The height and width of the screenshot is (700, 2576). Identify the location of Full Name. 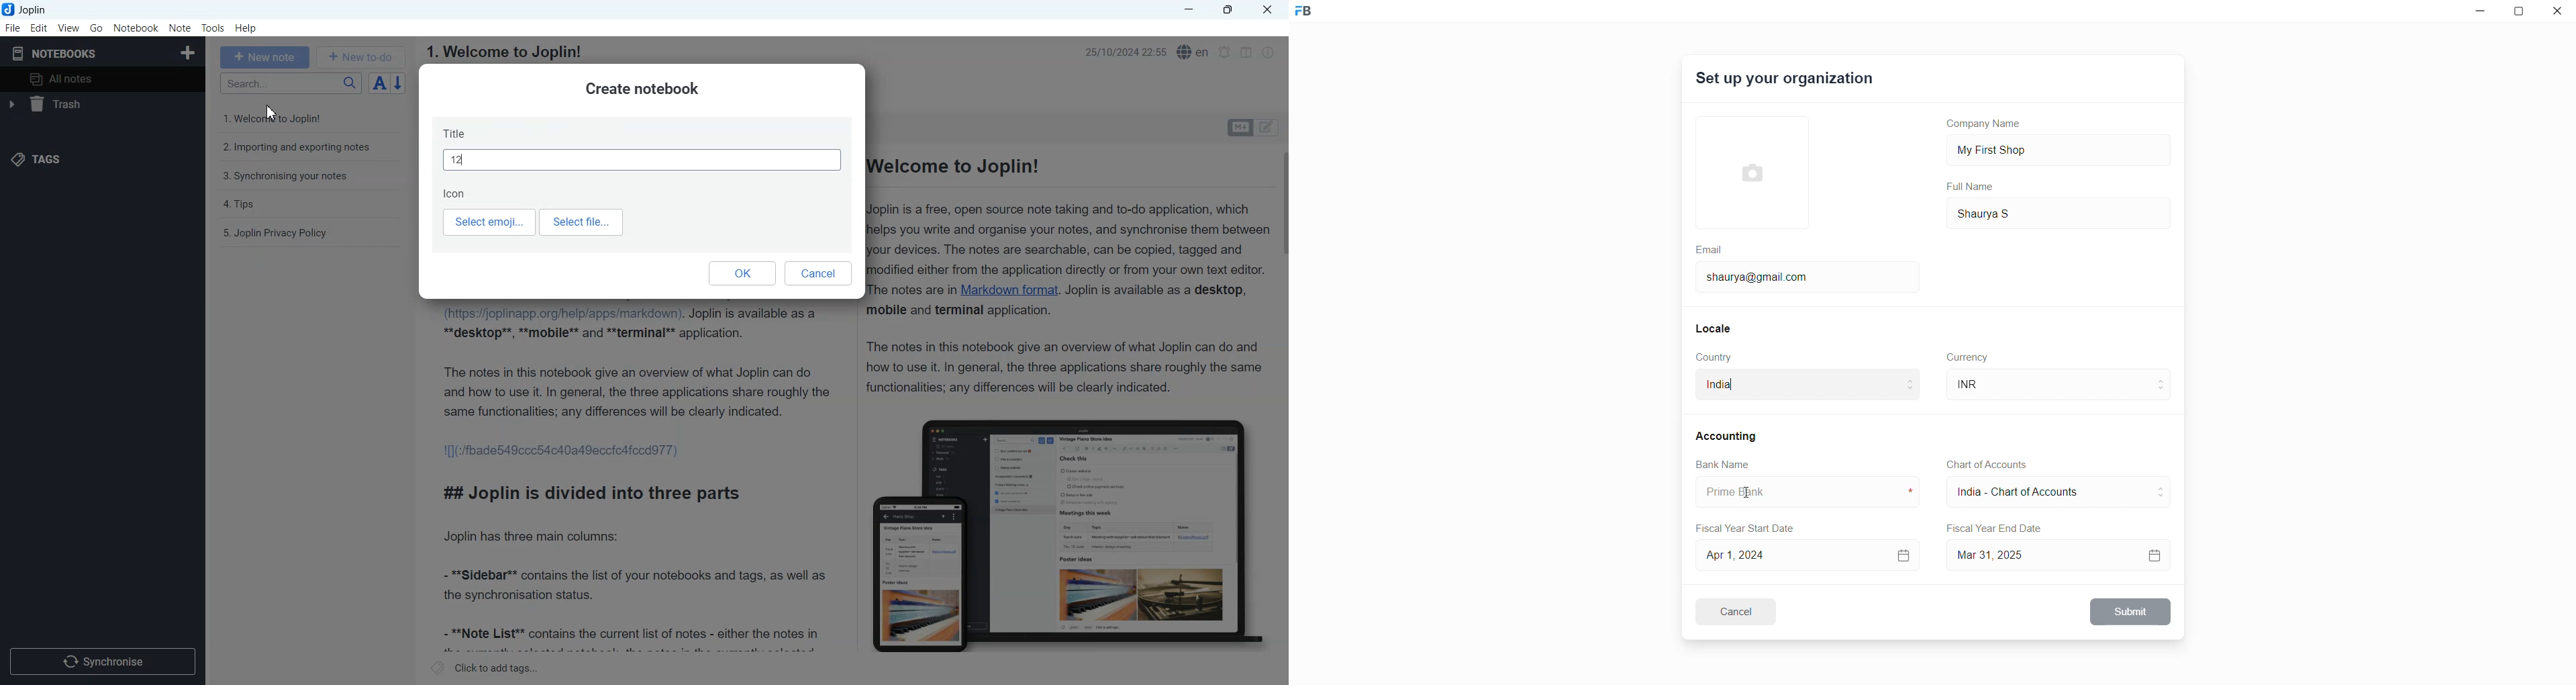
(1971, 187).